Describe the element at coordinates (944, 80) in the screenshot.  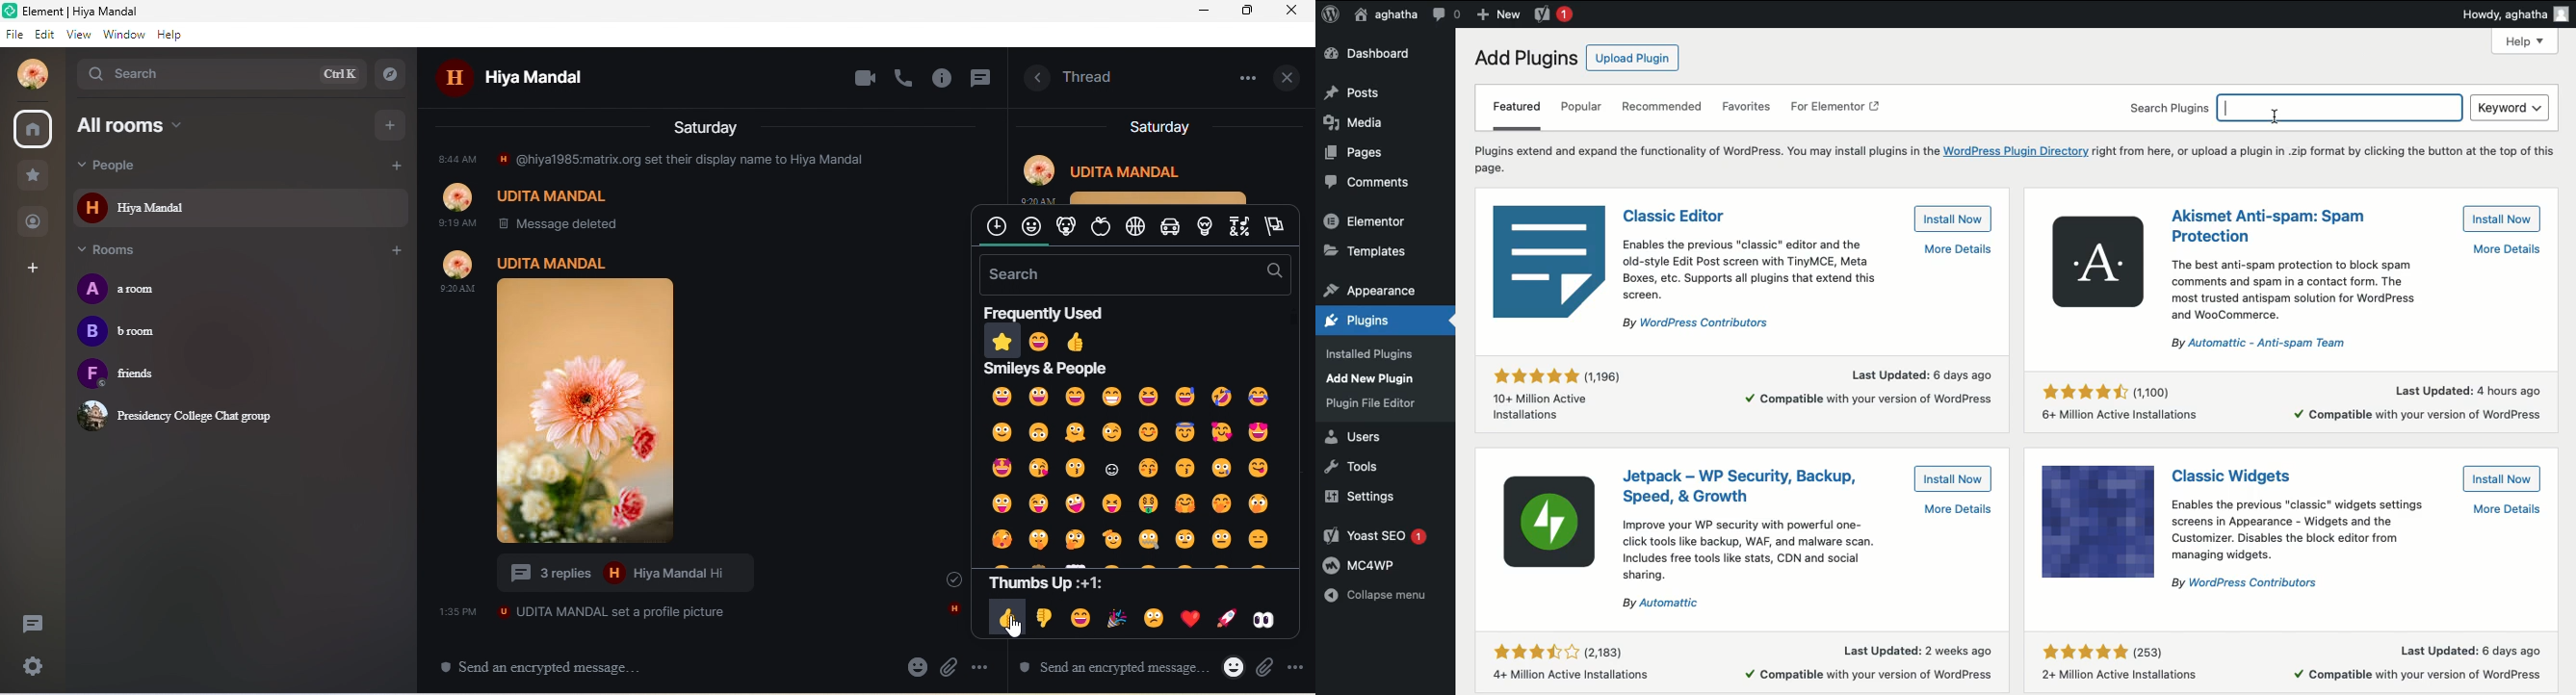
I see `info` at that location.